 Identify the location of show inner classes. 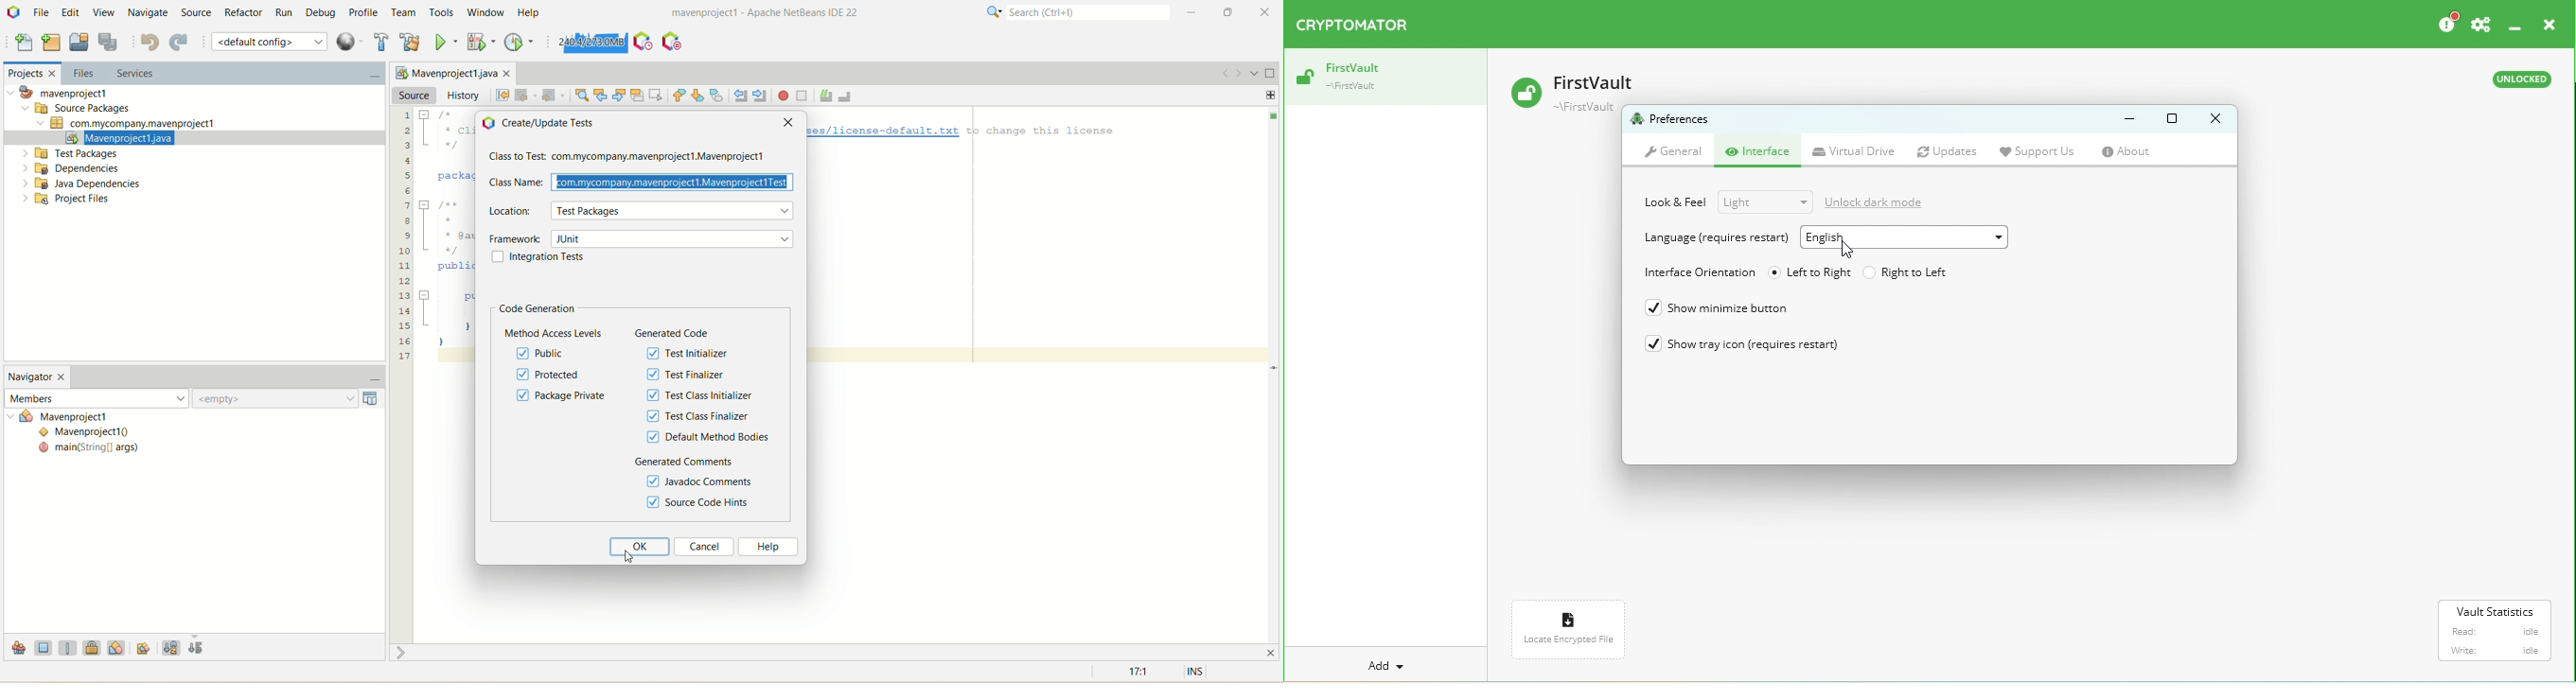
(117, 647).